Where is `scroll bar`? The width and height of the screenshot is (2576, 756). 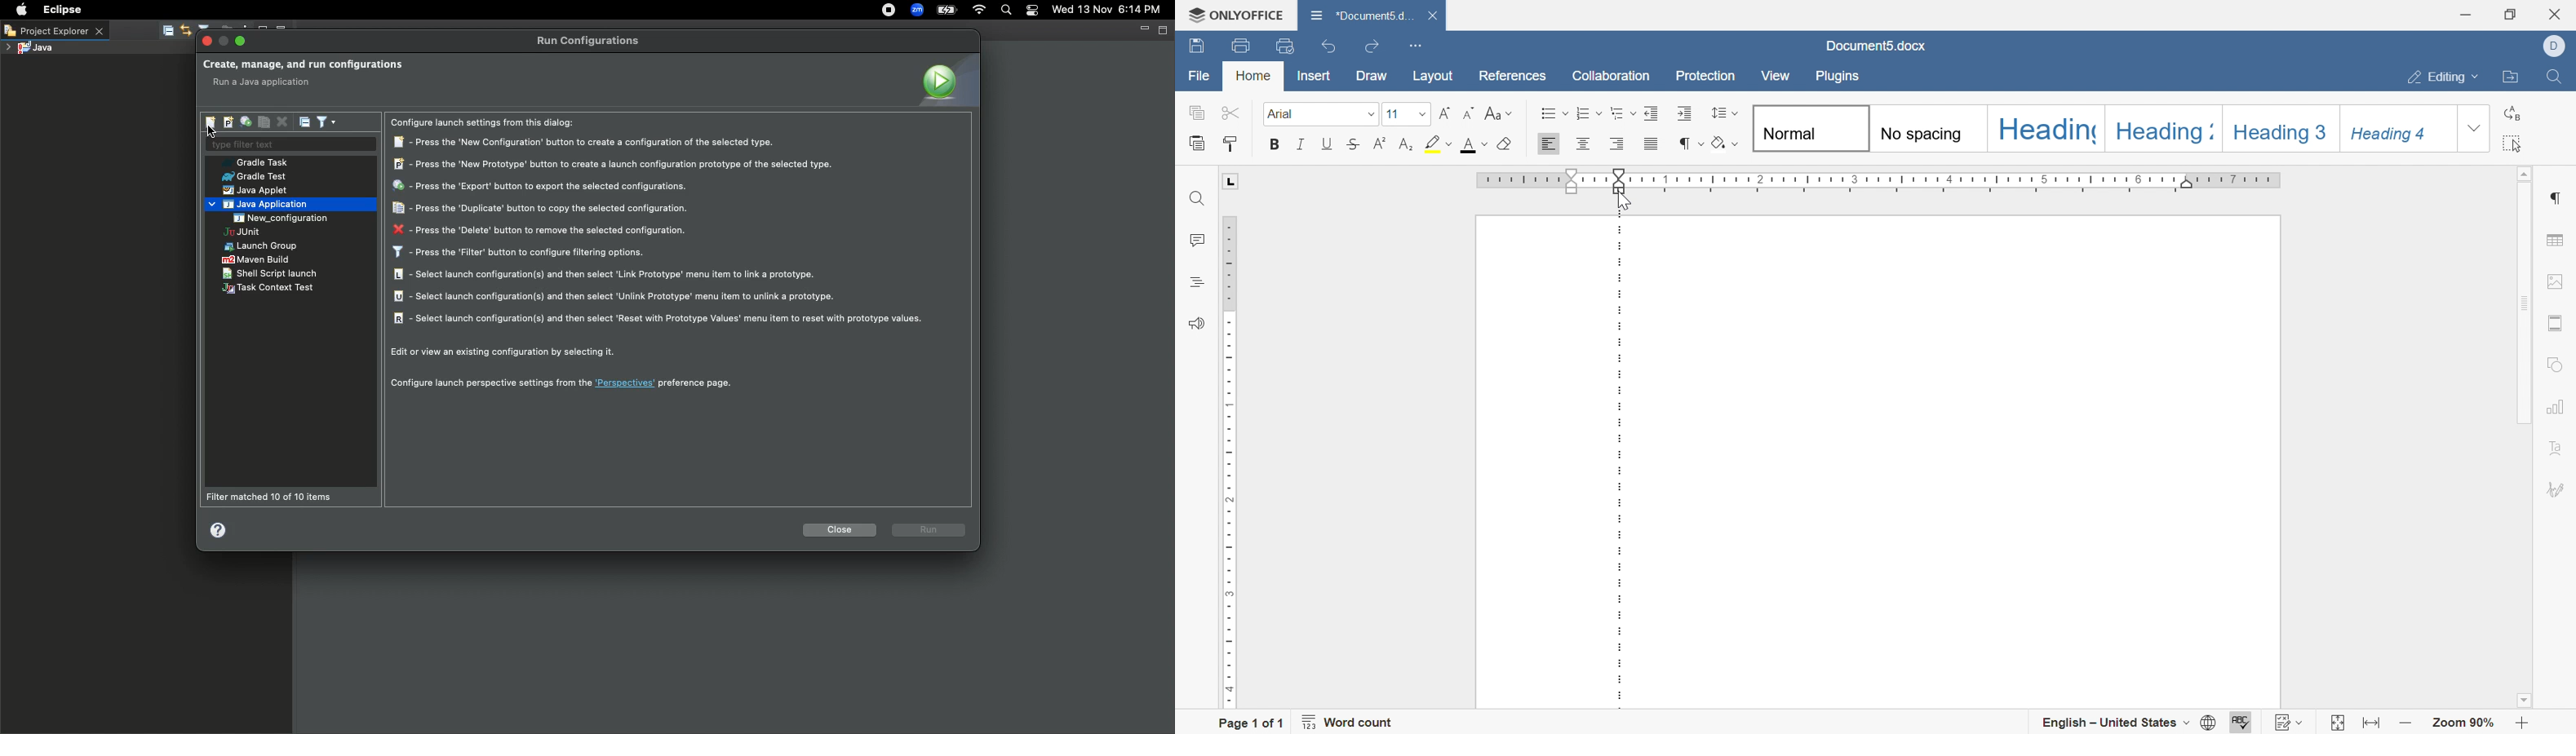
scroll bar is located at coordinates (2528, 301).